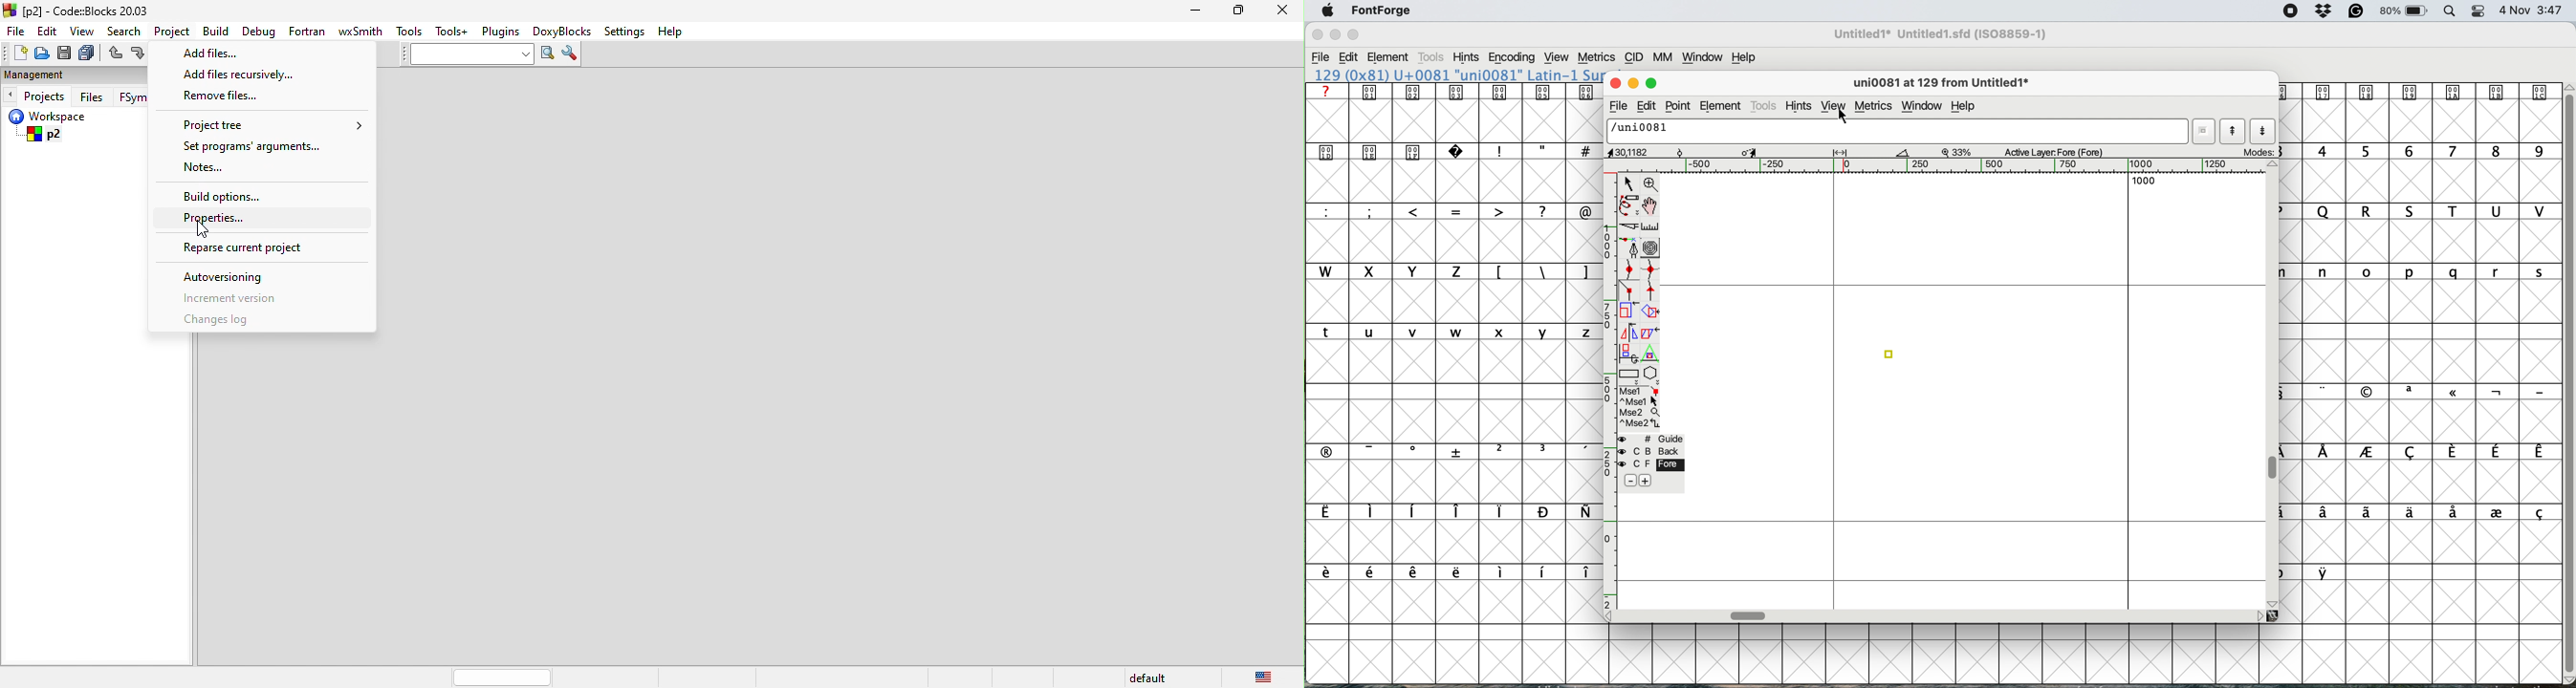  I want to click on zoom, so click(1653, 184).